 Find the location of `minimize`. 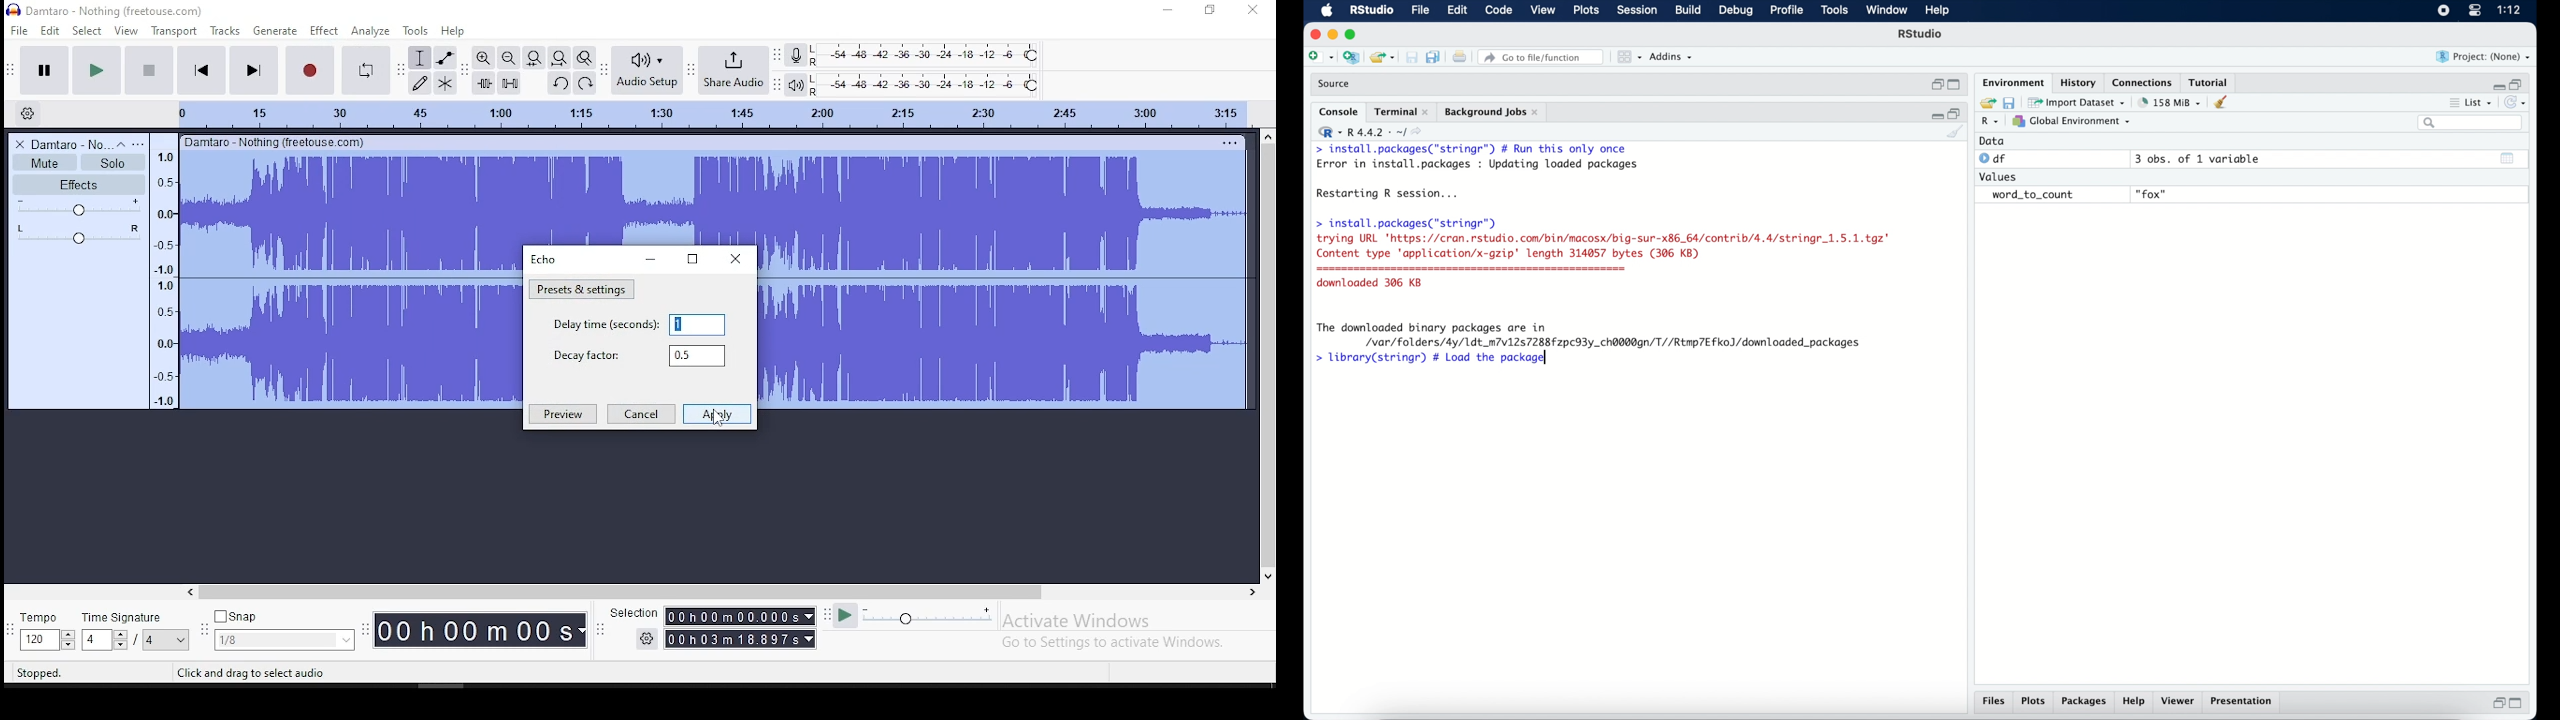

minimize is located at coordinates (2497, 86).